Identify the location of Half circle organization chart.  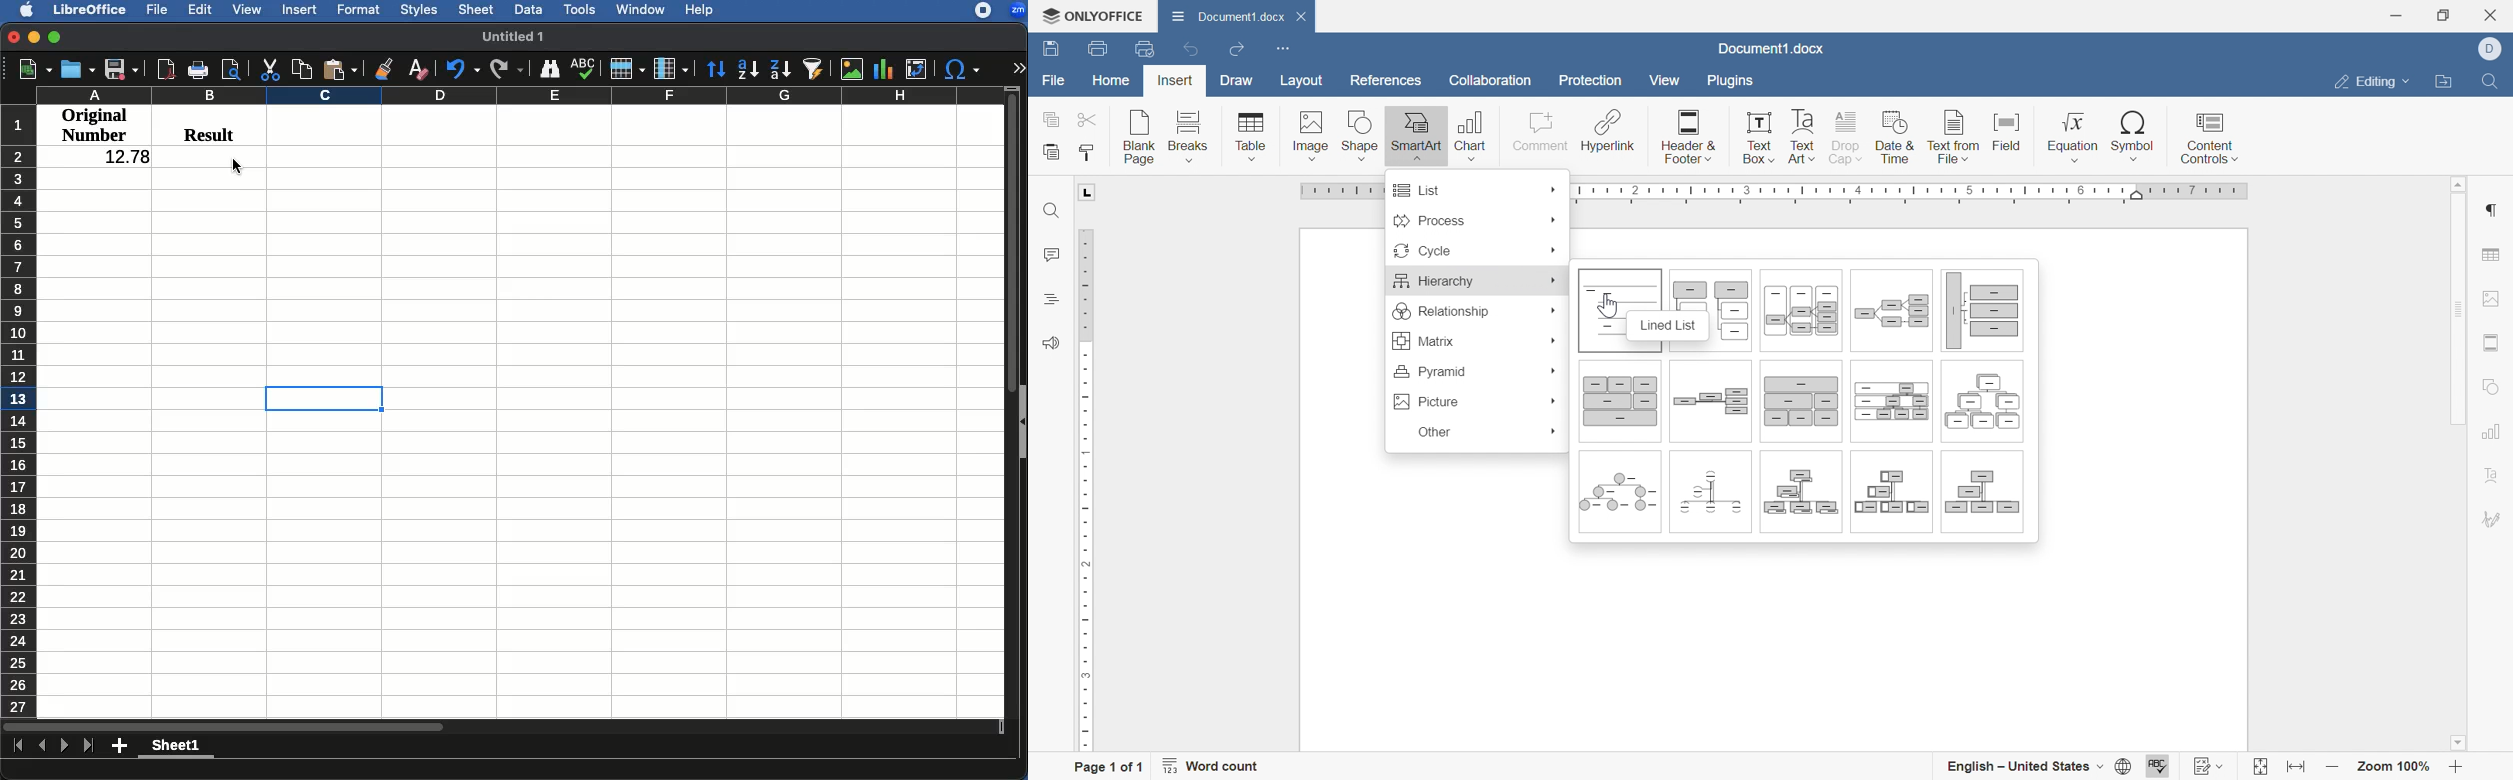
(1712, 495).